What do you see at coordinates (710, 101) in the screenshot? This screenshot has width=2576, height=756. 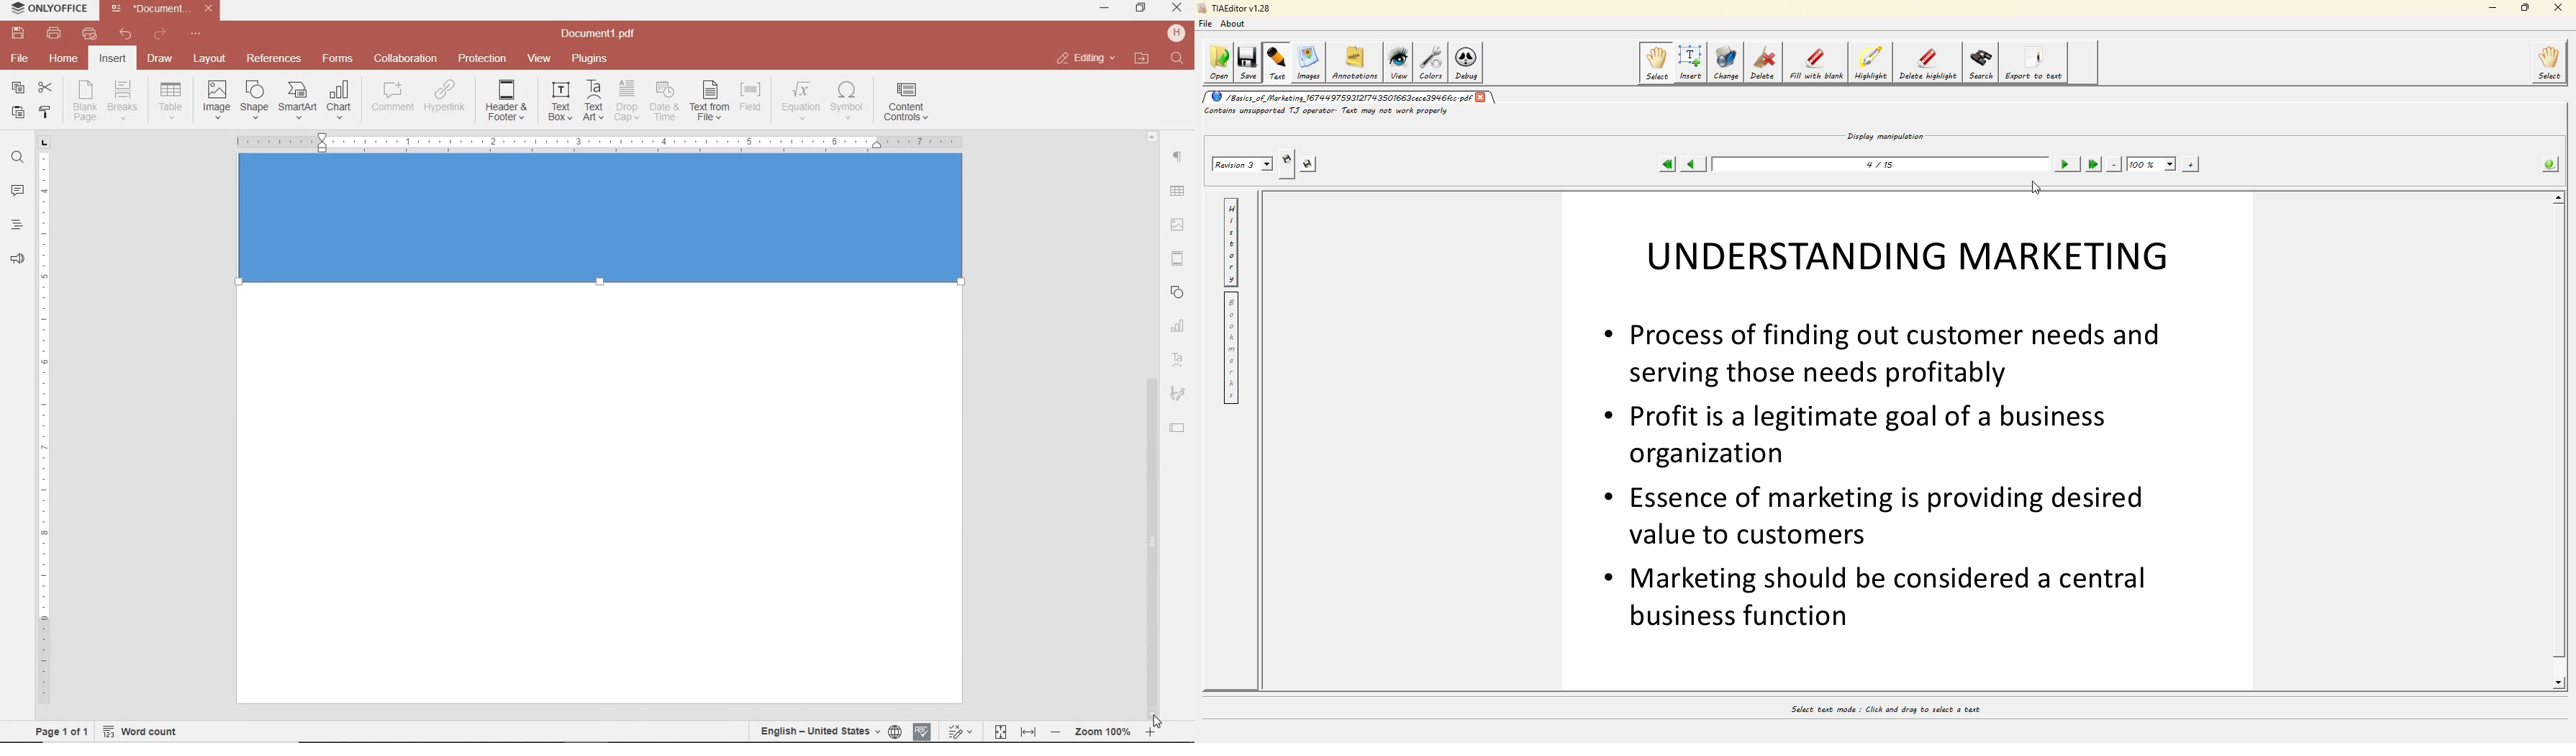 I see `TEXT FROM  FILE` at bounding box center [710, 101].